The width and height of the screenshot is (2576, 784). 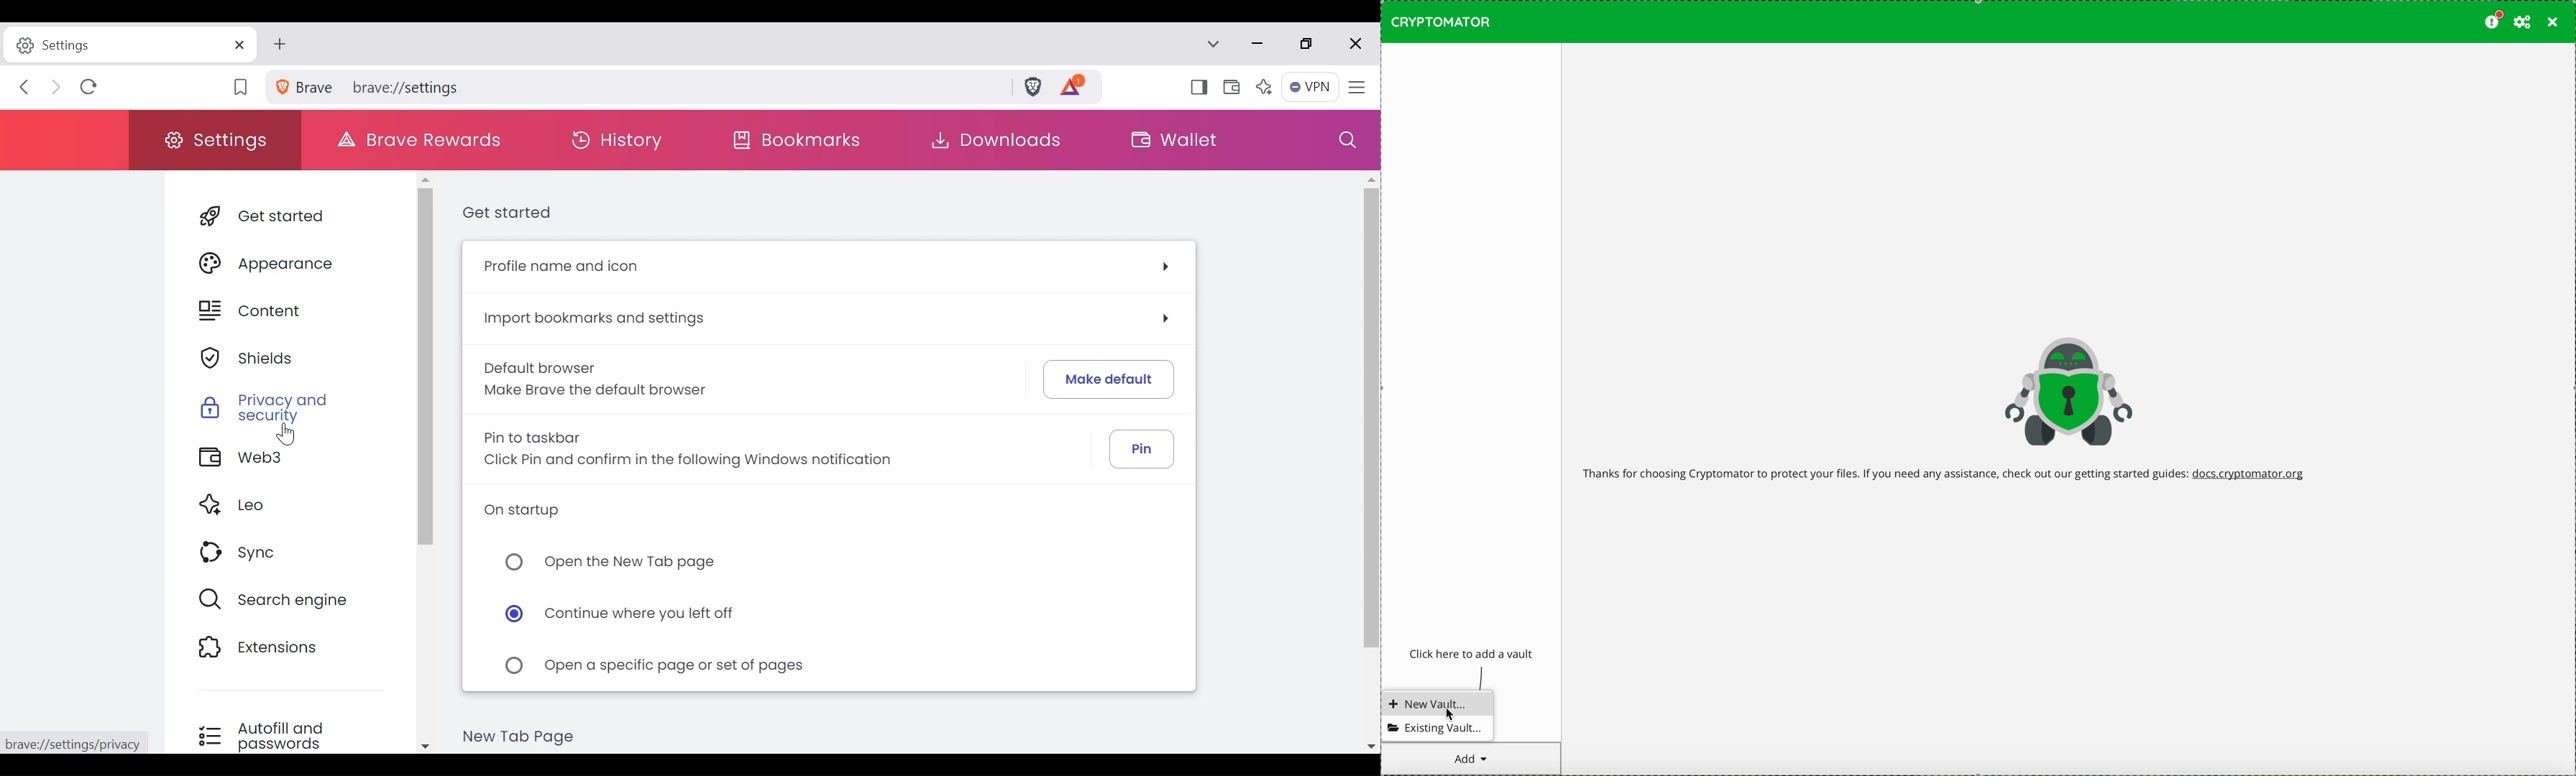 What do you see at coordinates (1260, 45) in the screenshot?
I see `Minimize` at bounding box center [1260, 45].